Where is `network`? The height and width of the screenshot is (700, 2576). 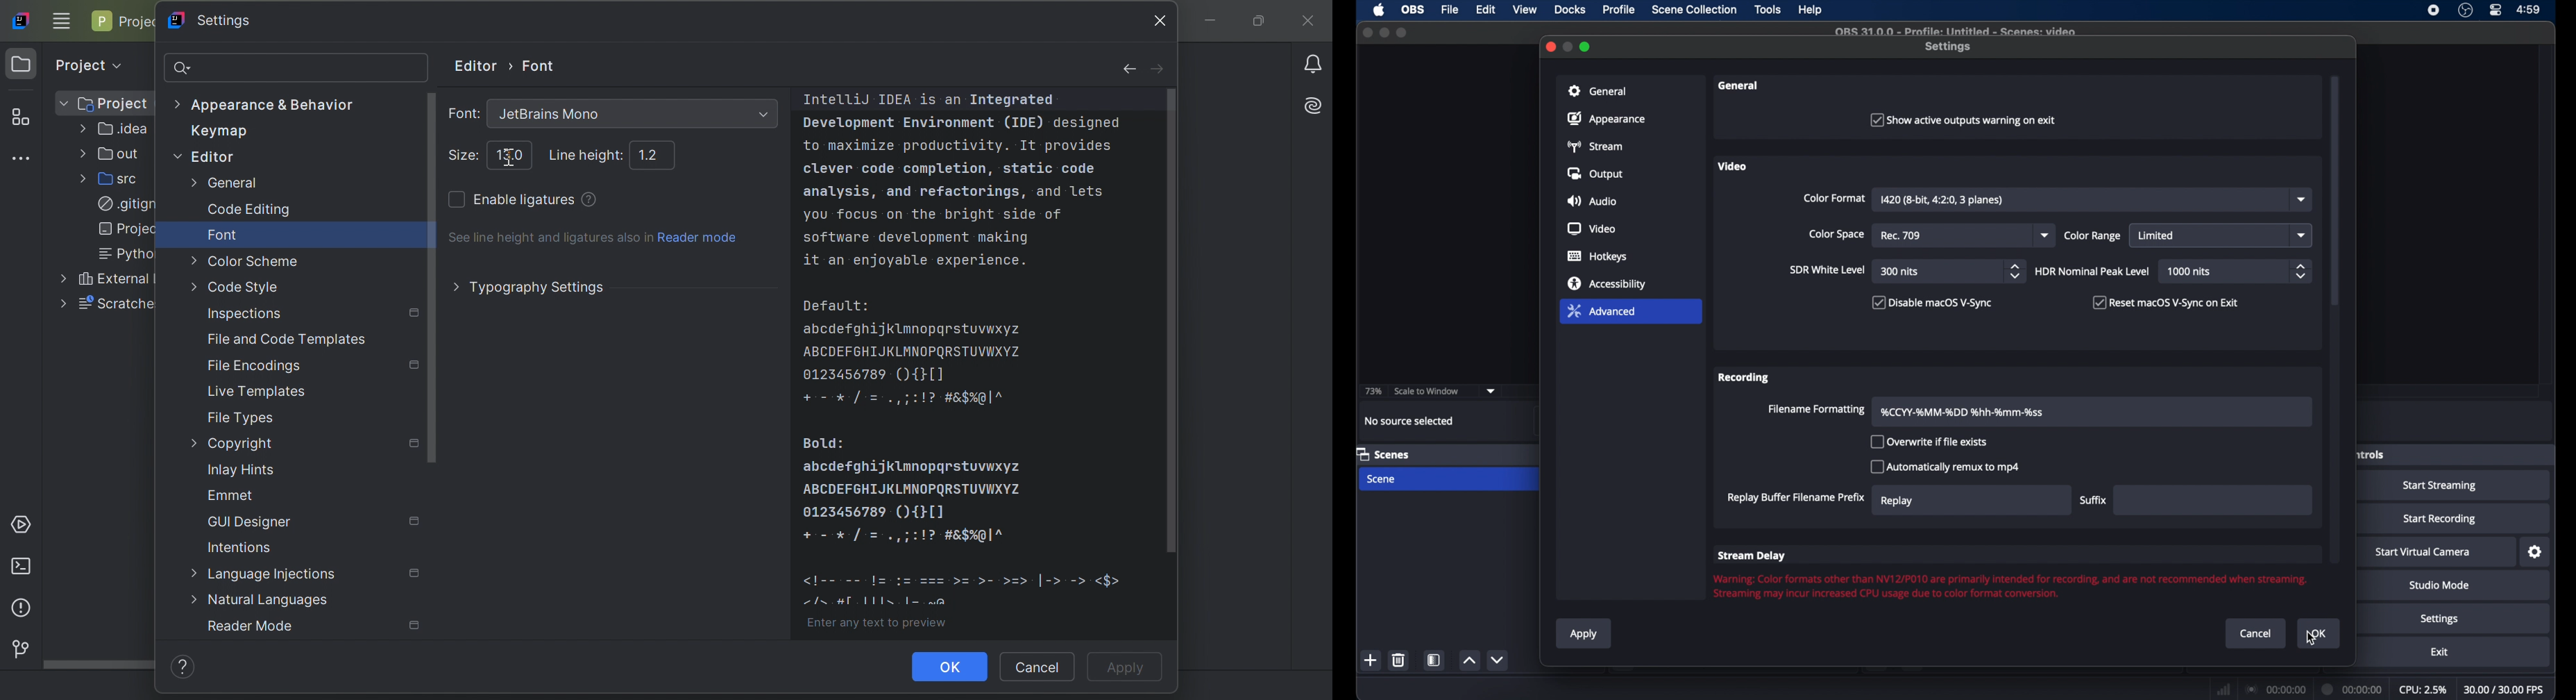
network is located at coordinates (2222, 688).